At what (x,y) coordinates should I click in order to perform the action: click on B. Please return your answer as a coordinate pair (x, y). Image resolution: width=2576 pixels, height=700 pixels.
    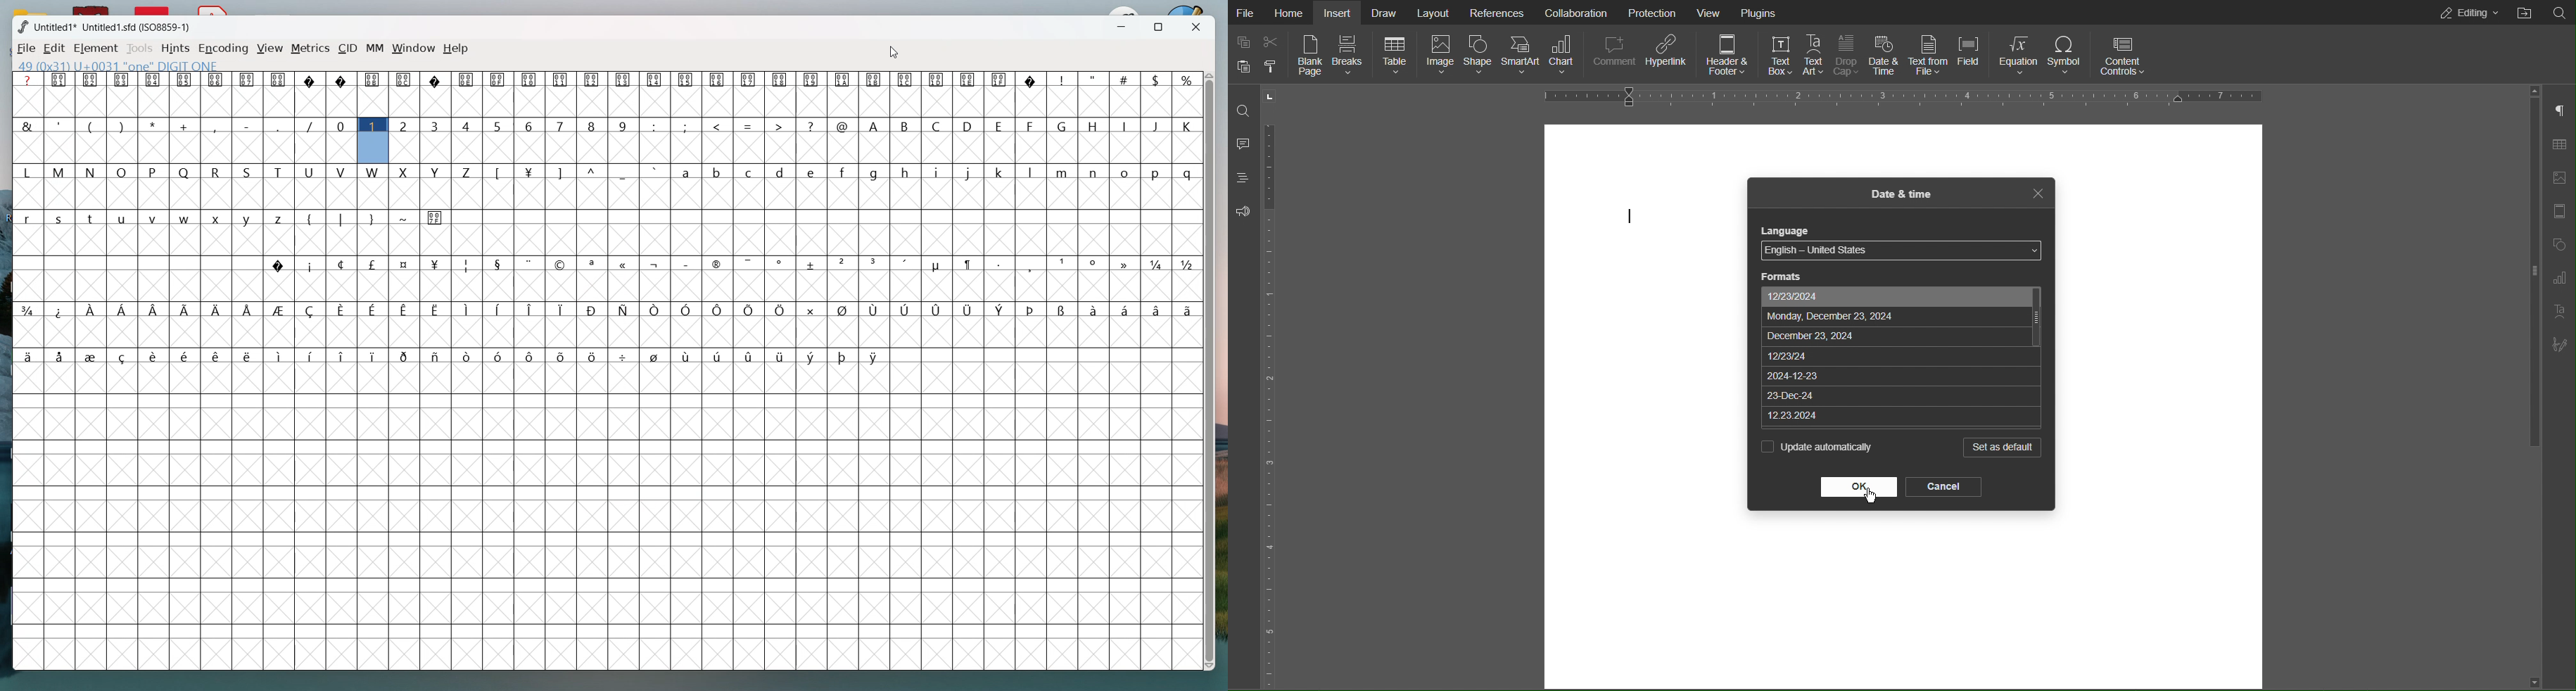
    Looking at the image, I should click on (907, 125).